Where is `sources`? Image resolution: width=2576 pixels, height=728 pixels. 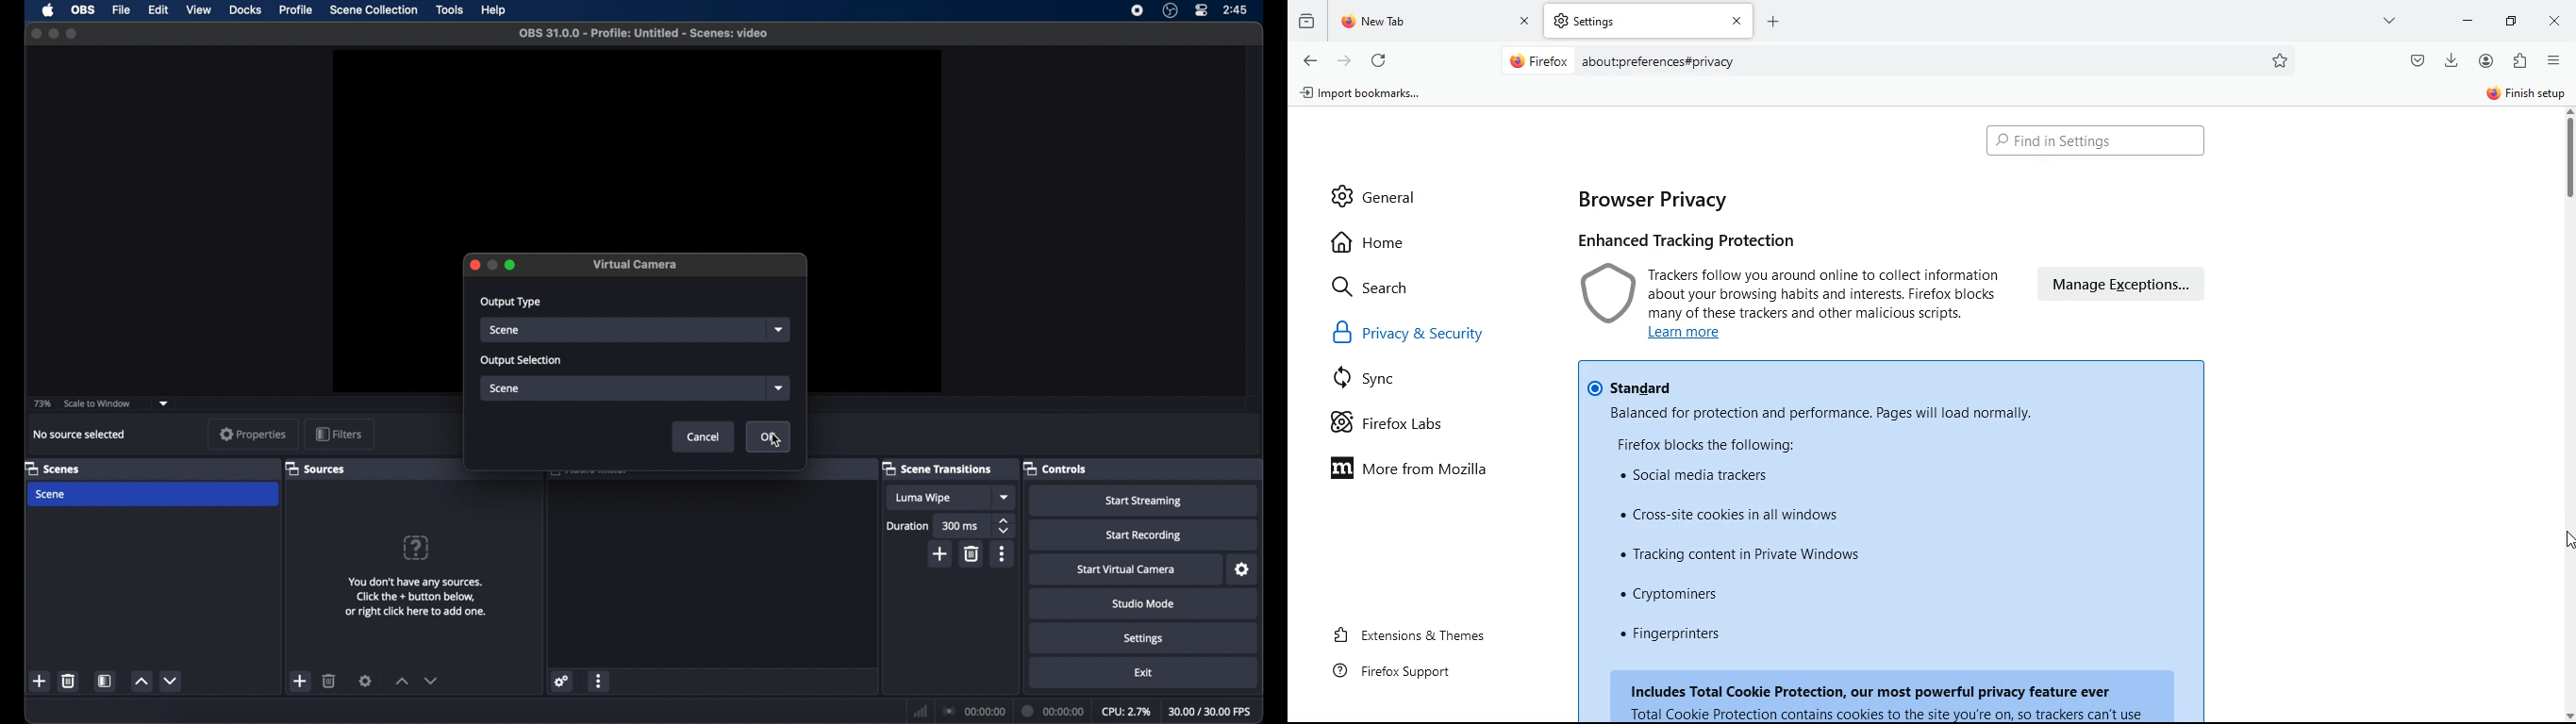 sources is located at coordinates (315, 469).